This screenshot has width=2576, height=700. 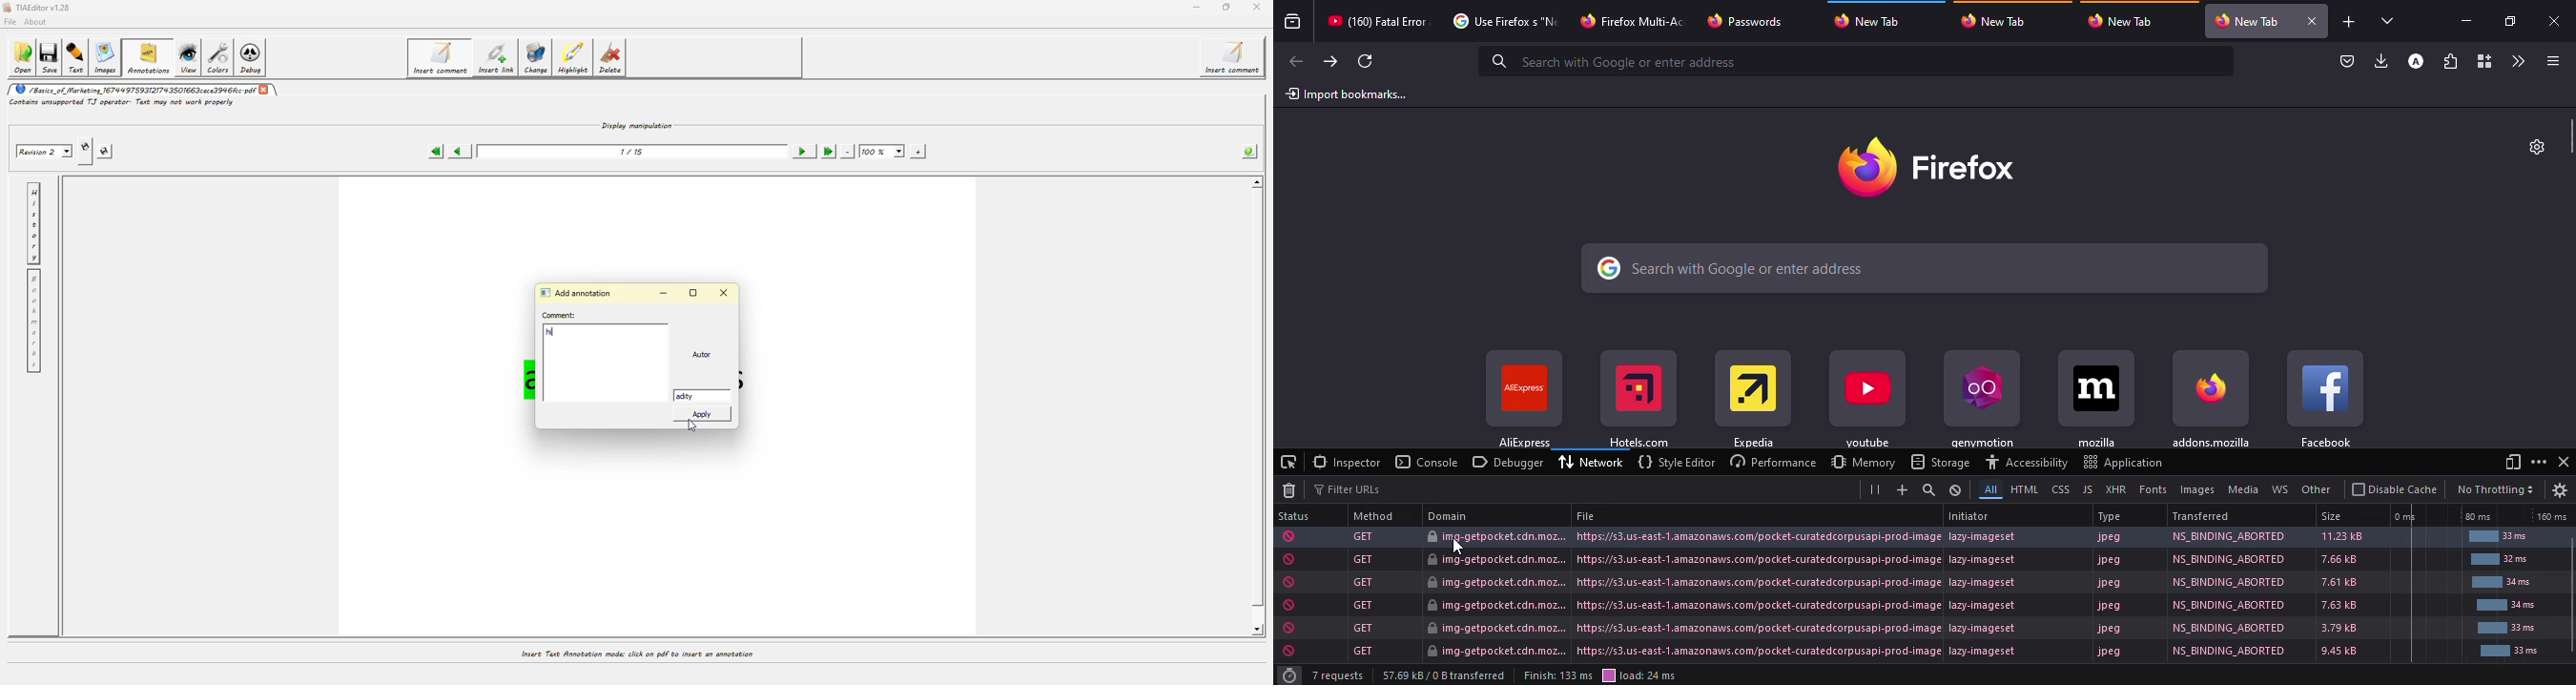 What do you see at coordinates (1228, 7) in the screenshot?
I see `maximize` at bounding box center [1228, 7].